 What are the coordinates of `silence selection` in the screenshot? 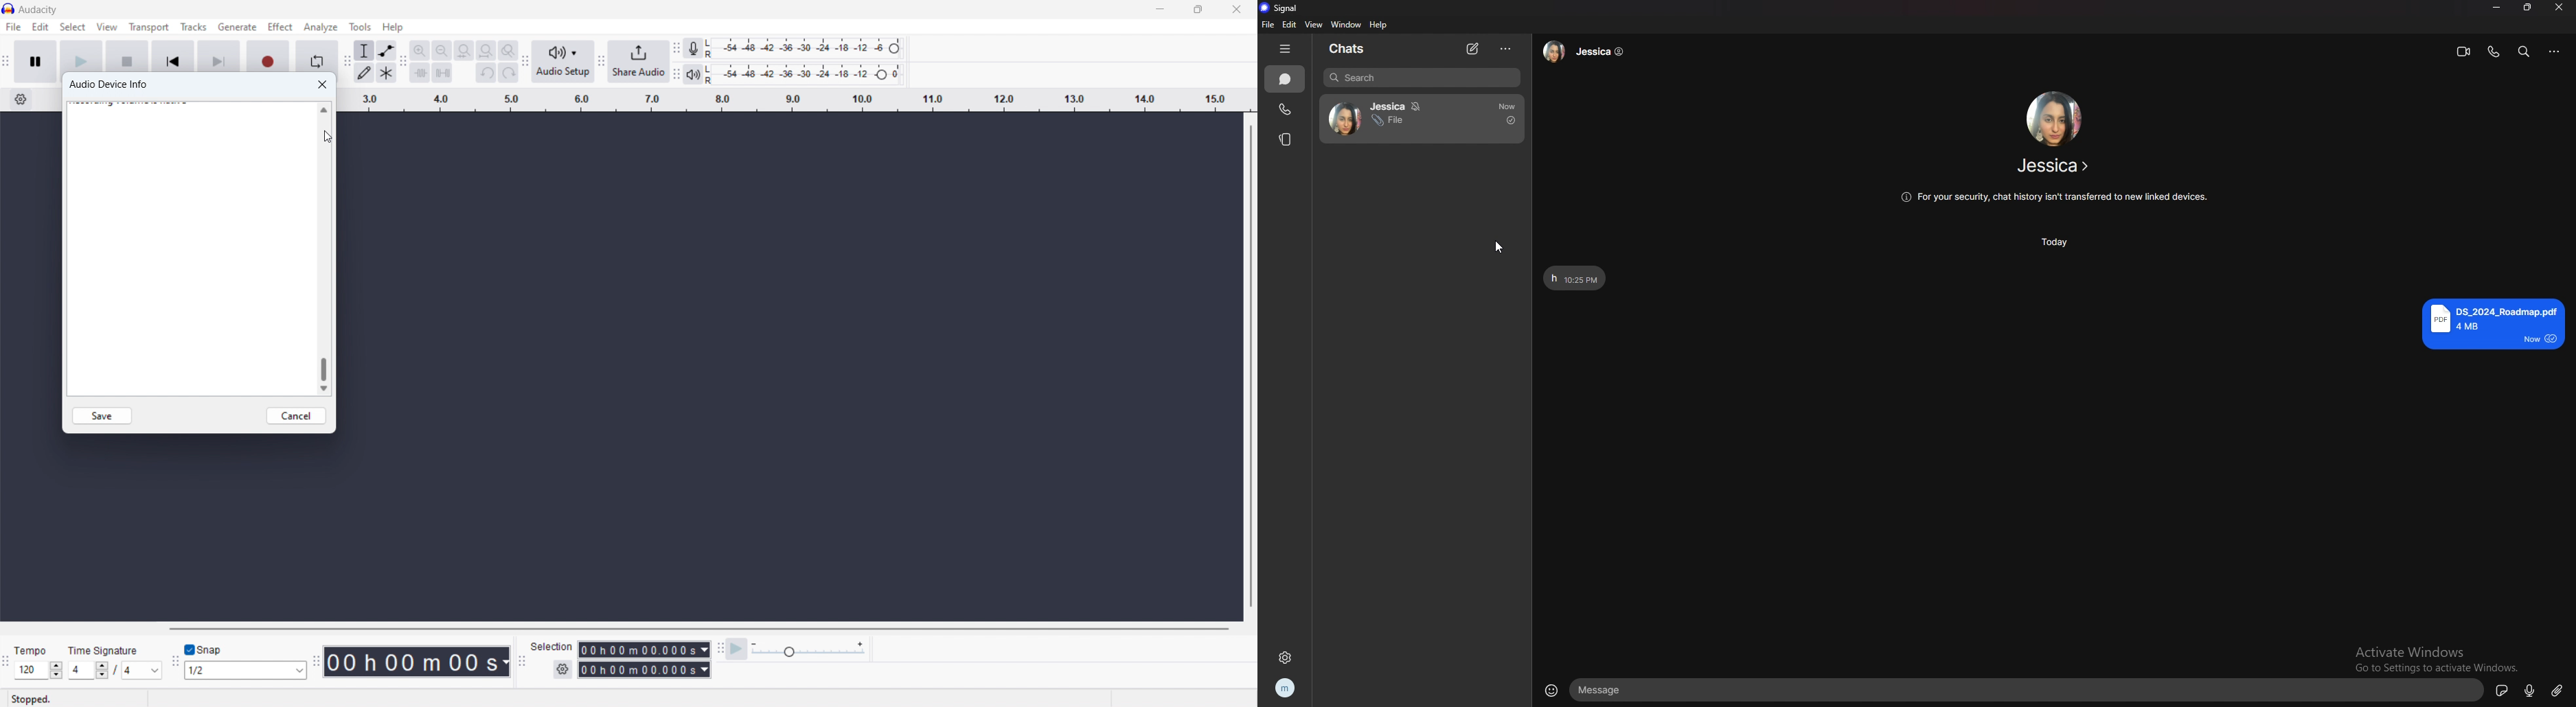 It's located at (442, 73).